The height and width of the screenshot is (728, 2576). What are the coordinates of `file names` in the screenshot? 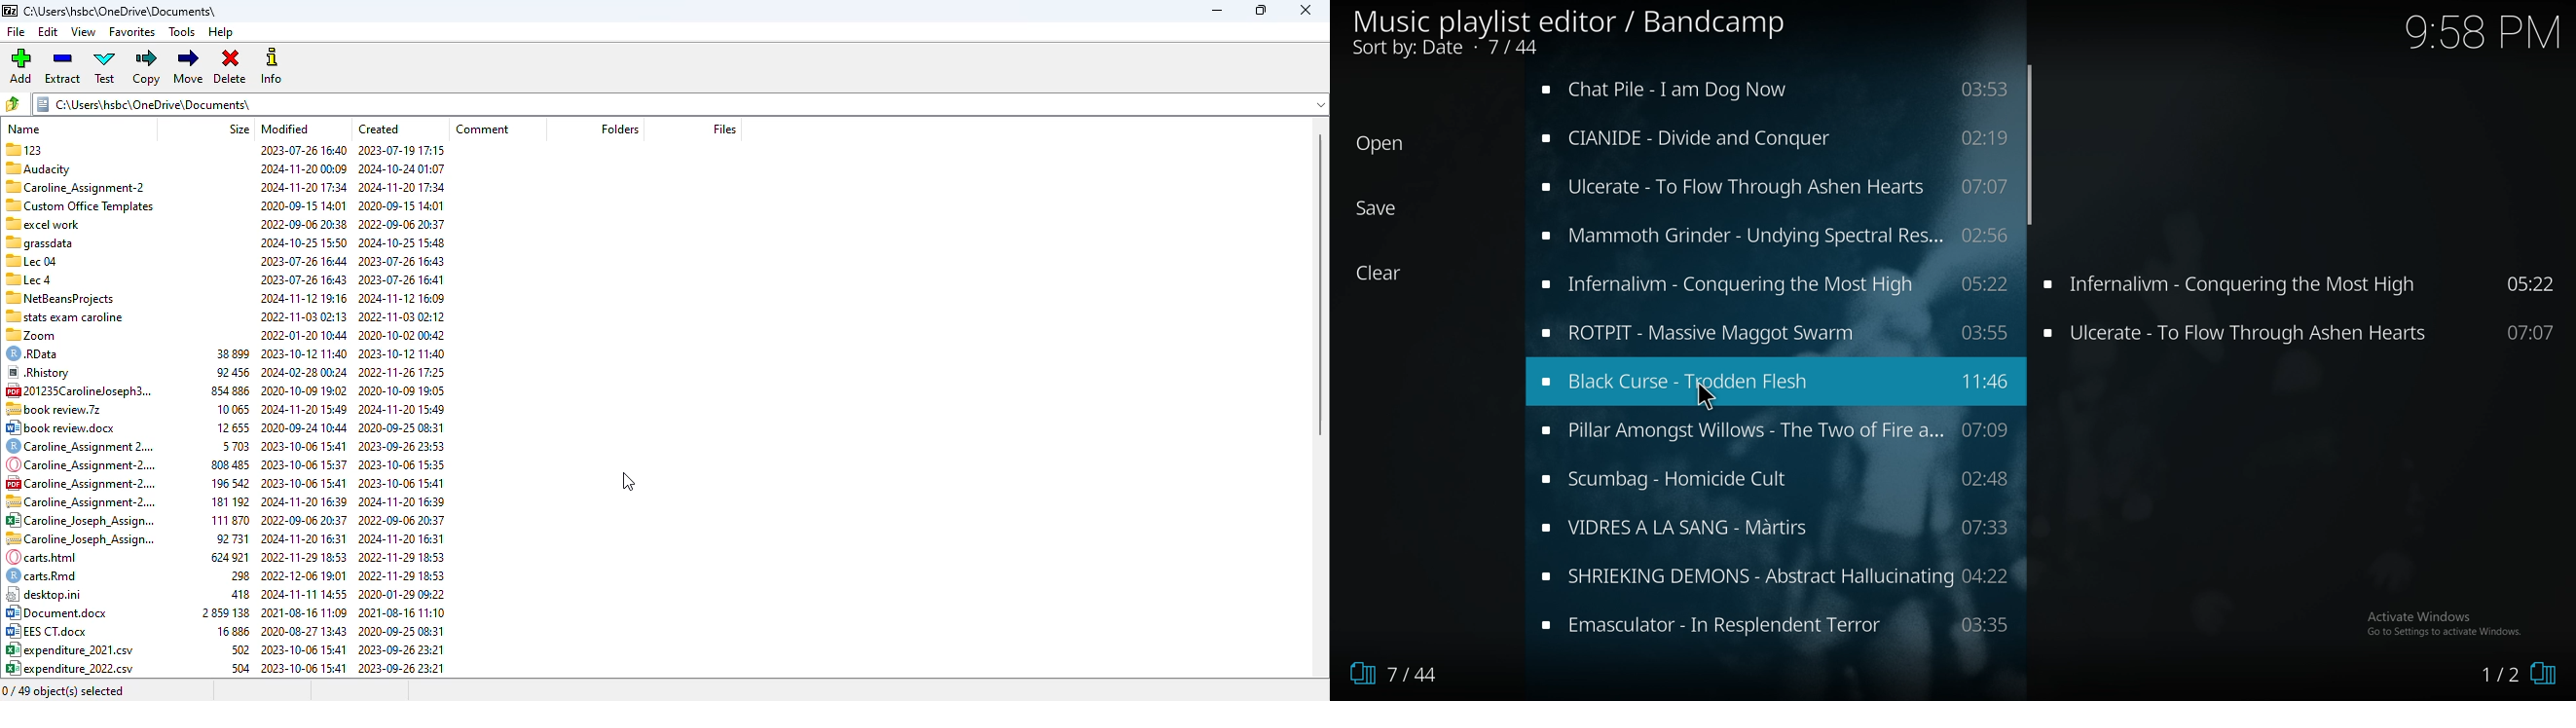 It's located at (79, 549).